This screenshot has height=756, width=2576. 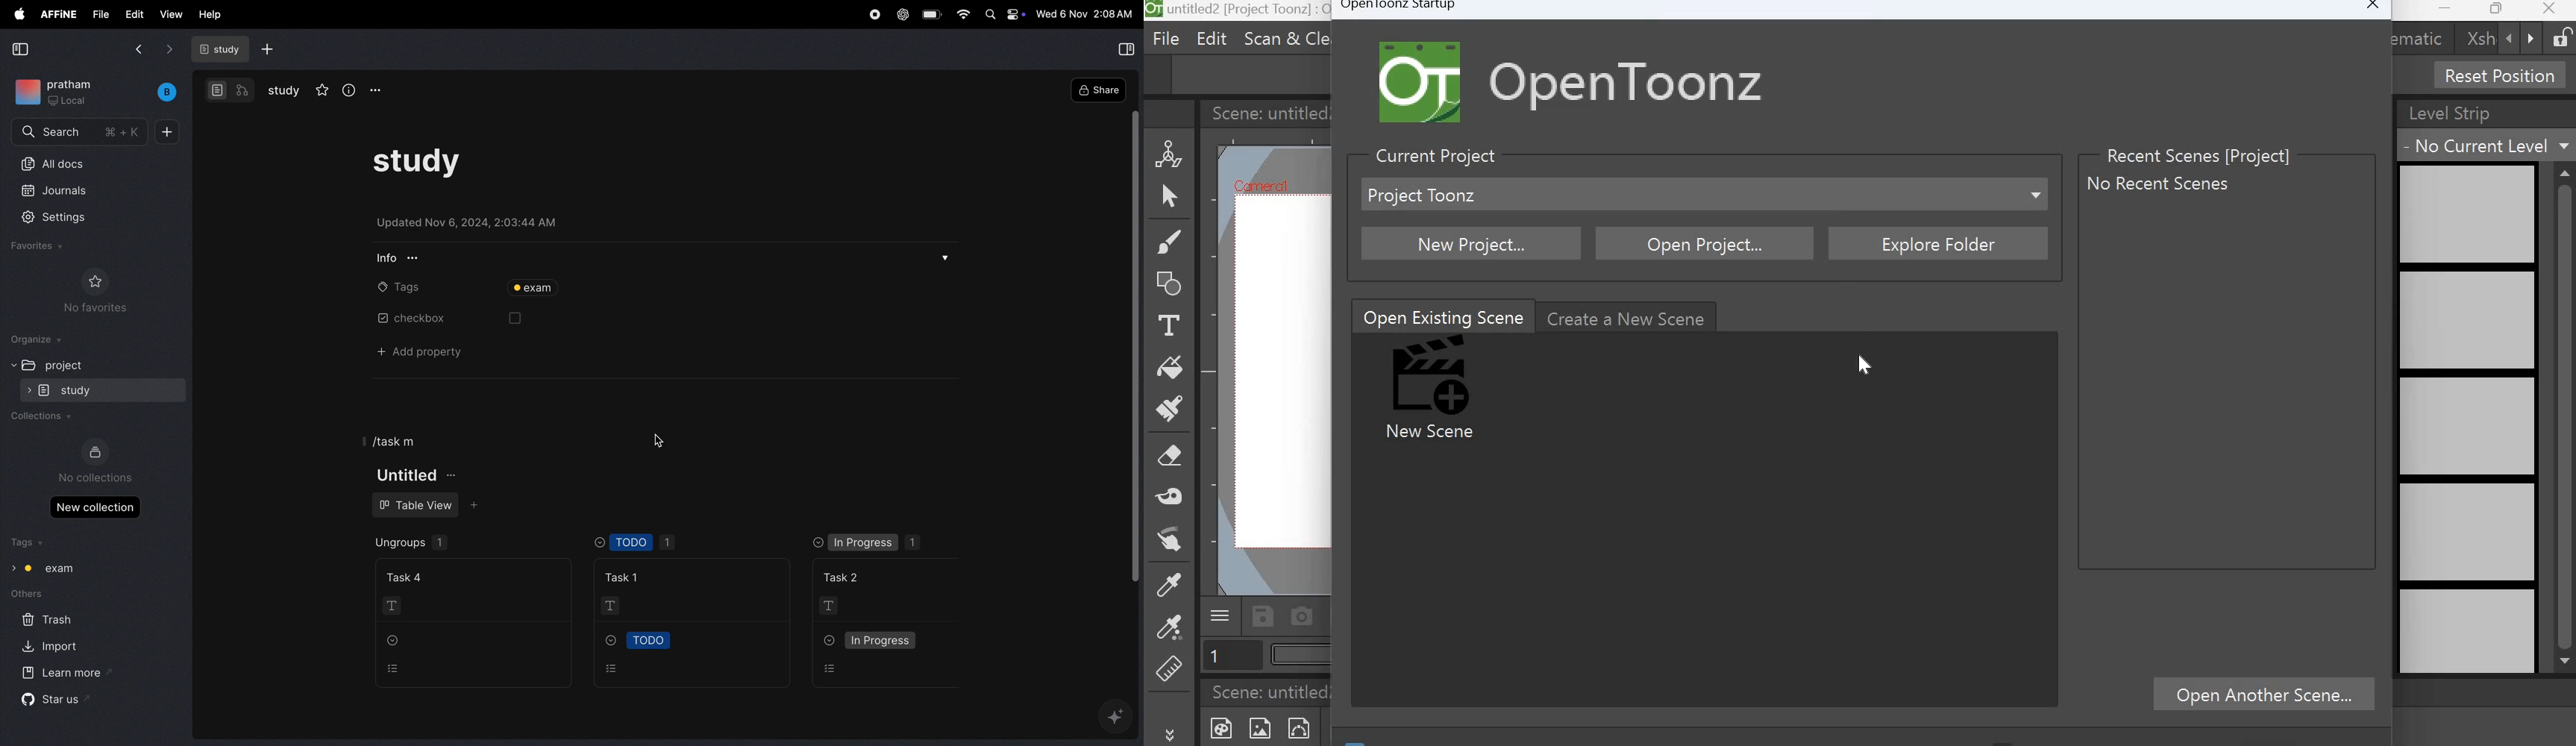 What do you see at coordinates (1265, 728) in the screenshot?
I see `New Raster Level` at bounding box center [1265, 728].